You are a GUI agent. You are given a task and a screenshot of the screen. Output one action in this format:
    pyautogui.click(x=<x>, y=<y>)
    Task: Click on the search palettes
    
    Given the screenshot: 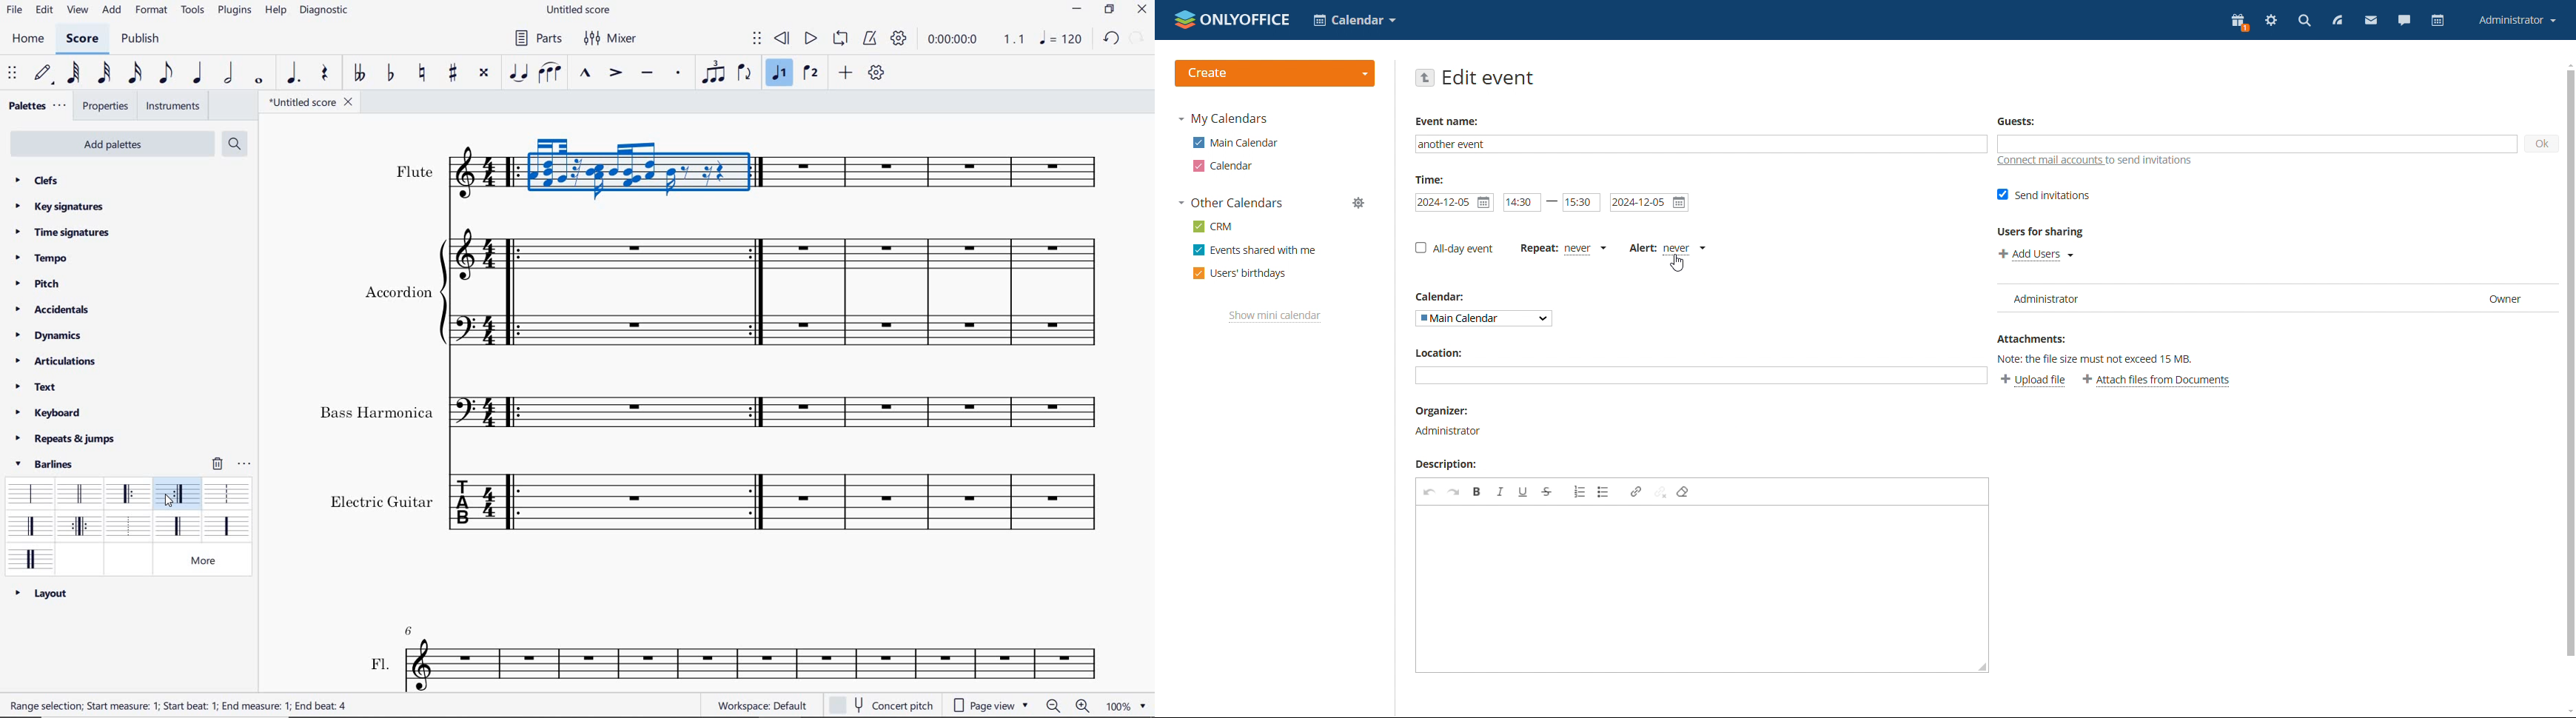 What is the action you would take?
    pyautogui.click(x=235, y=143)
    